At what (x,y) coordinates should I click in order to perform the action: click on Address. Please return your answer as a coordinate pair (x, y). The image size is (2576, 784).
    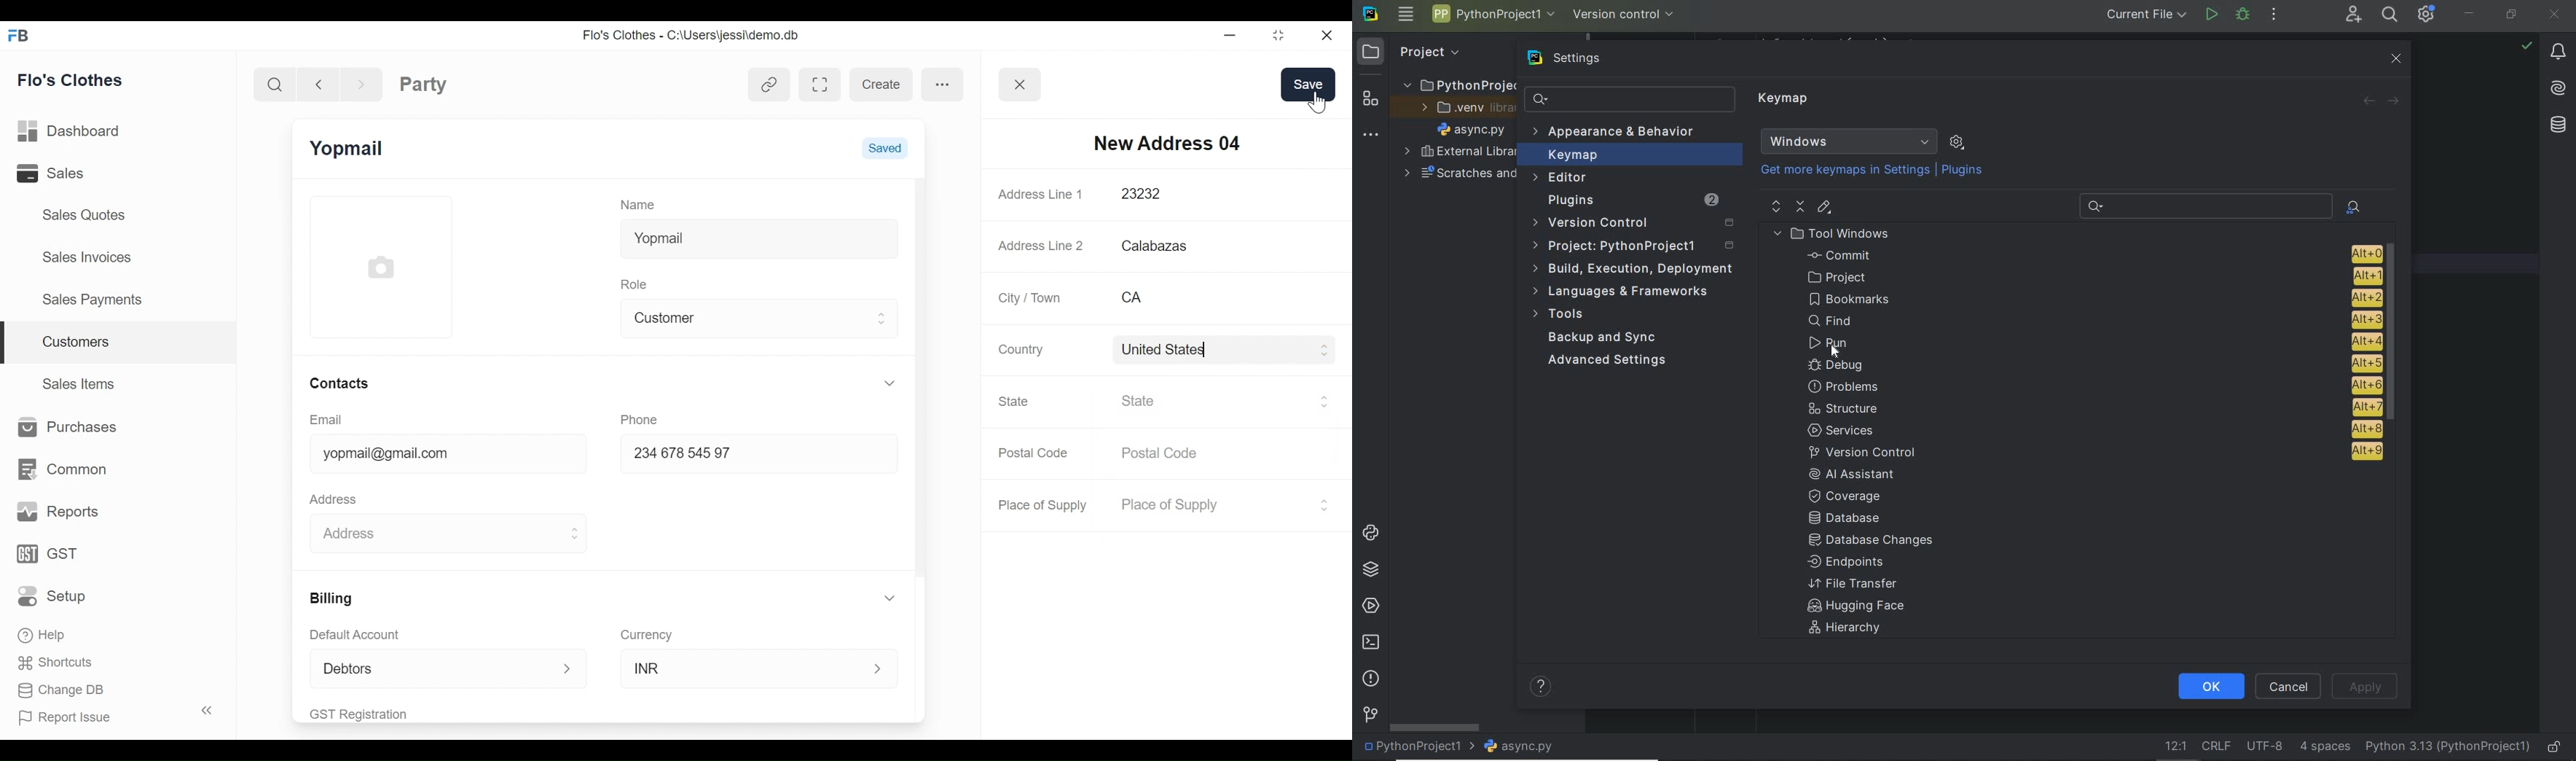
    Looking at the image, I should click on (337, 497).